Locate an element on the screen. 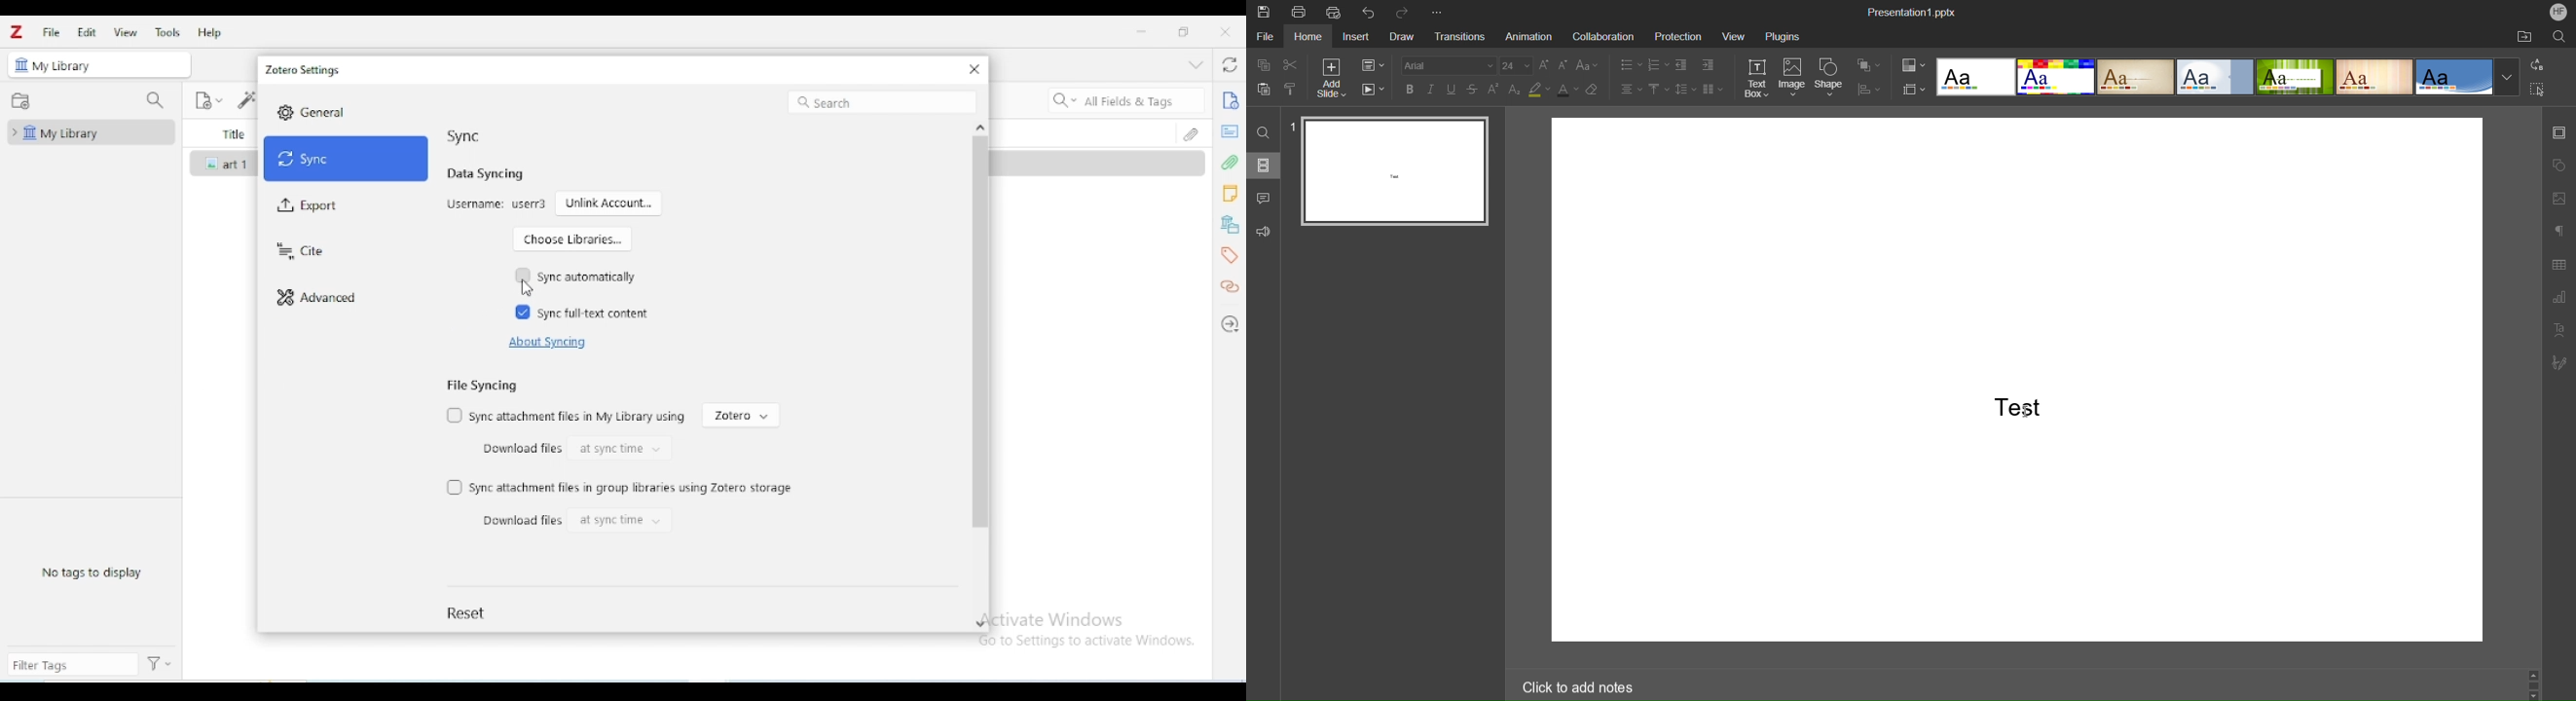 The image size is (2576, 728). Comment is located at coordinates (1263, 198).